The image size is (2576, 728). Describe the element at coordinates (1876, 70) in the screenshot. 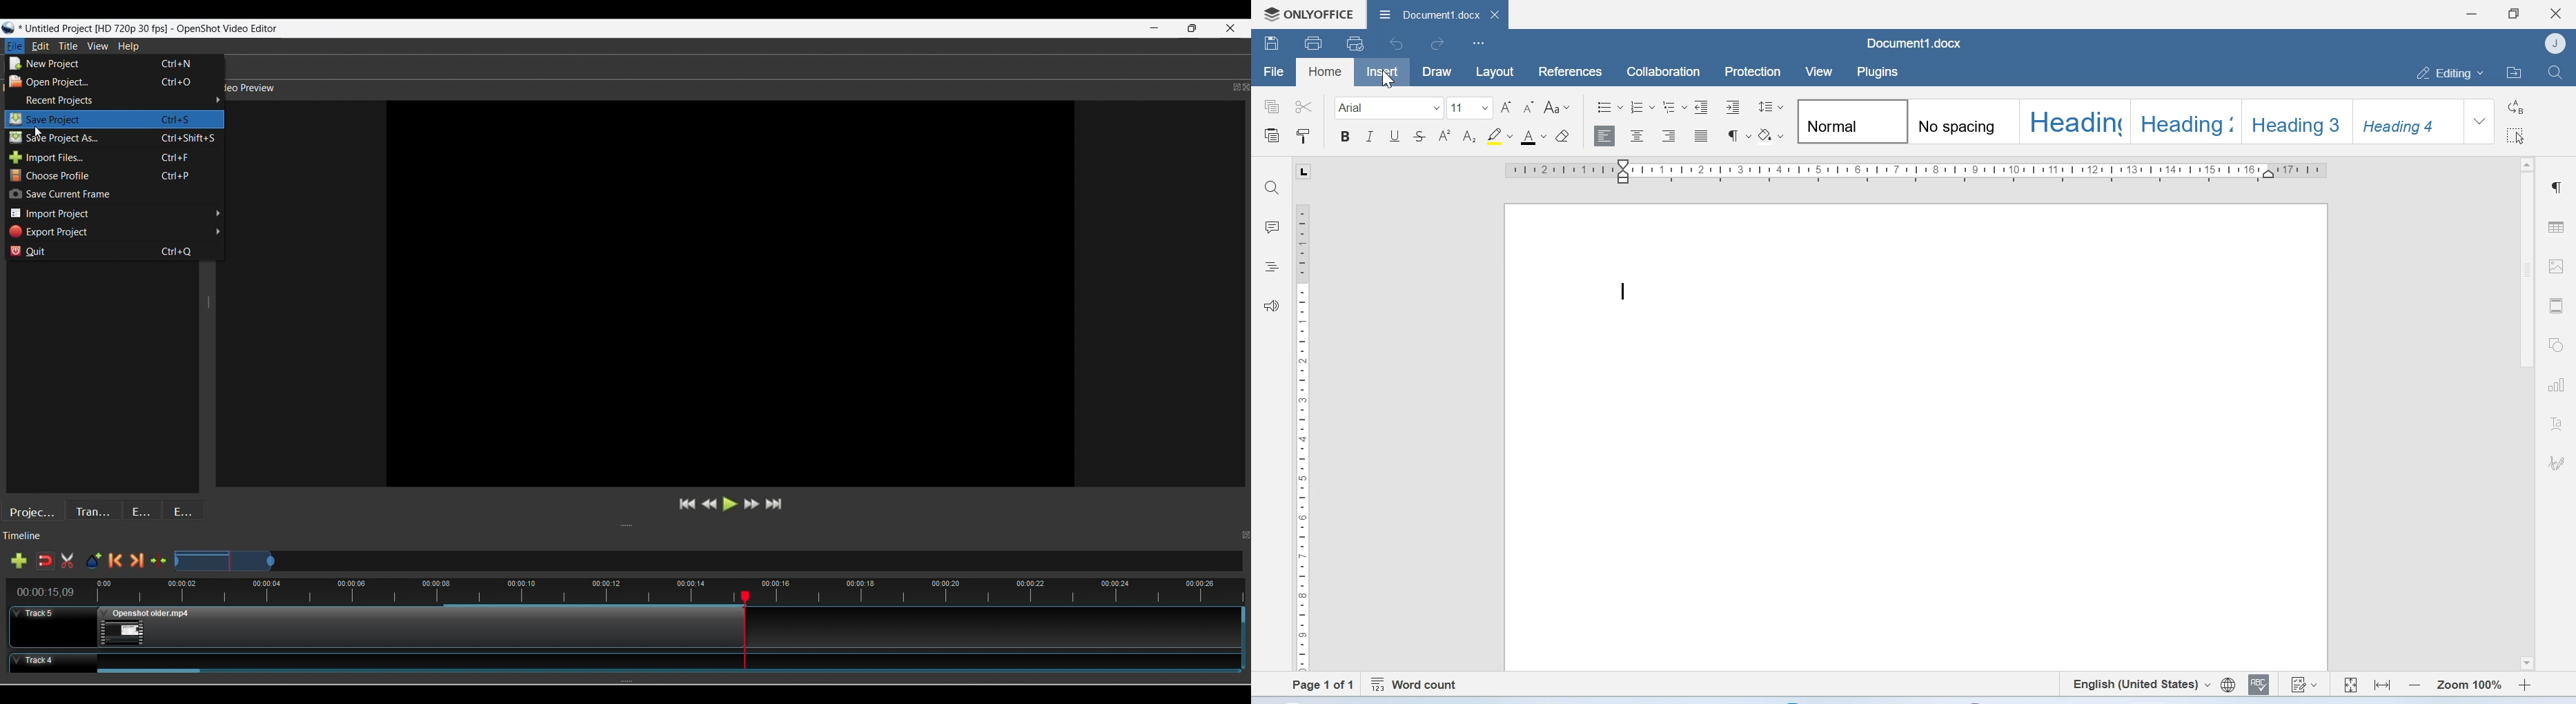

I see `Plugins` at that location.